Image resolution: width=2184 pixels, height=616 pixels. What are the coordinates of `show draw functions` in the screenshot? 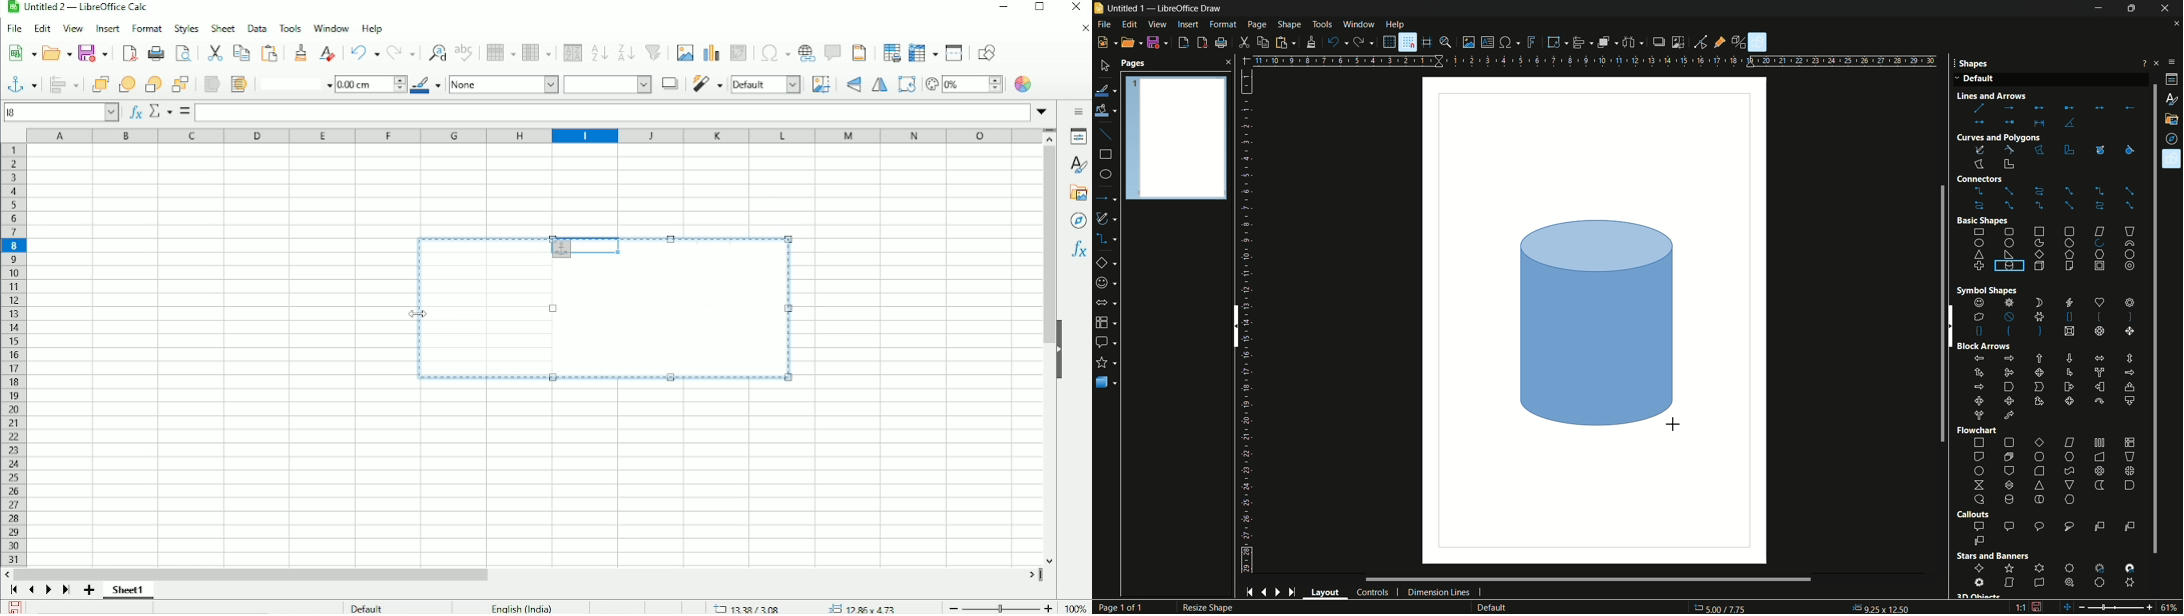 It's located at (1757, 42).